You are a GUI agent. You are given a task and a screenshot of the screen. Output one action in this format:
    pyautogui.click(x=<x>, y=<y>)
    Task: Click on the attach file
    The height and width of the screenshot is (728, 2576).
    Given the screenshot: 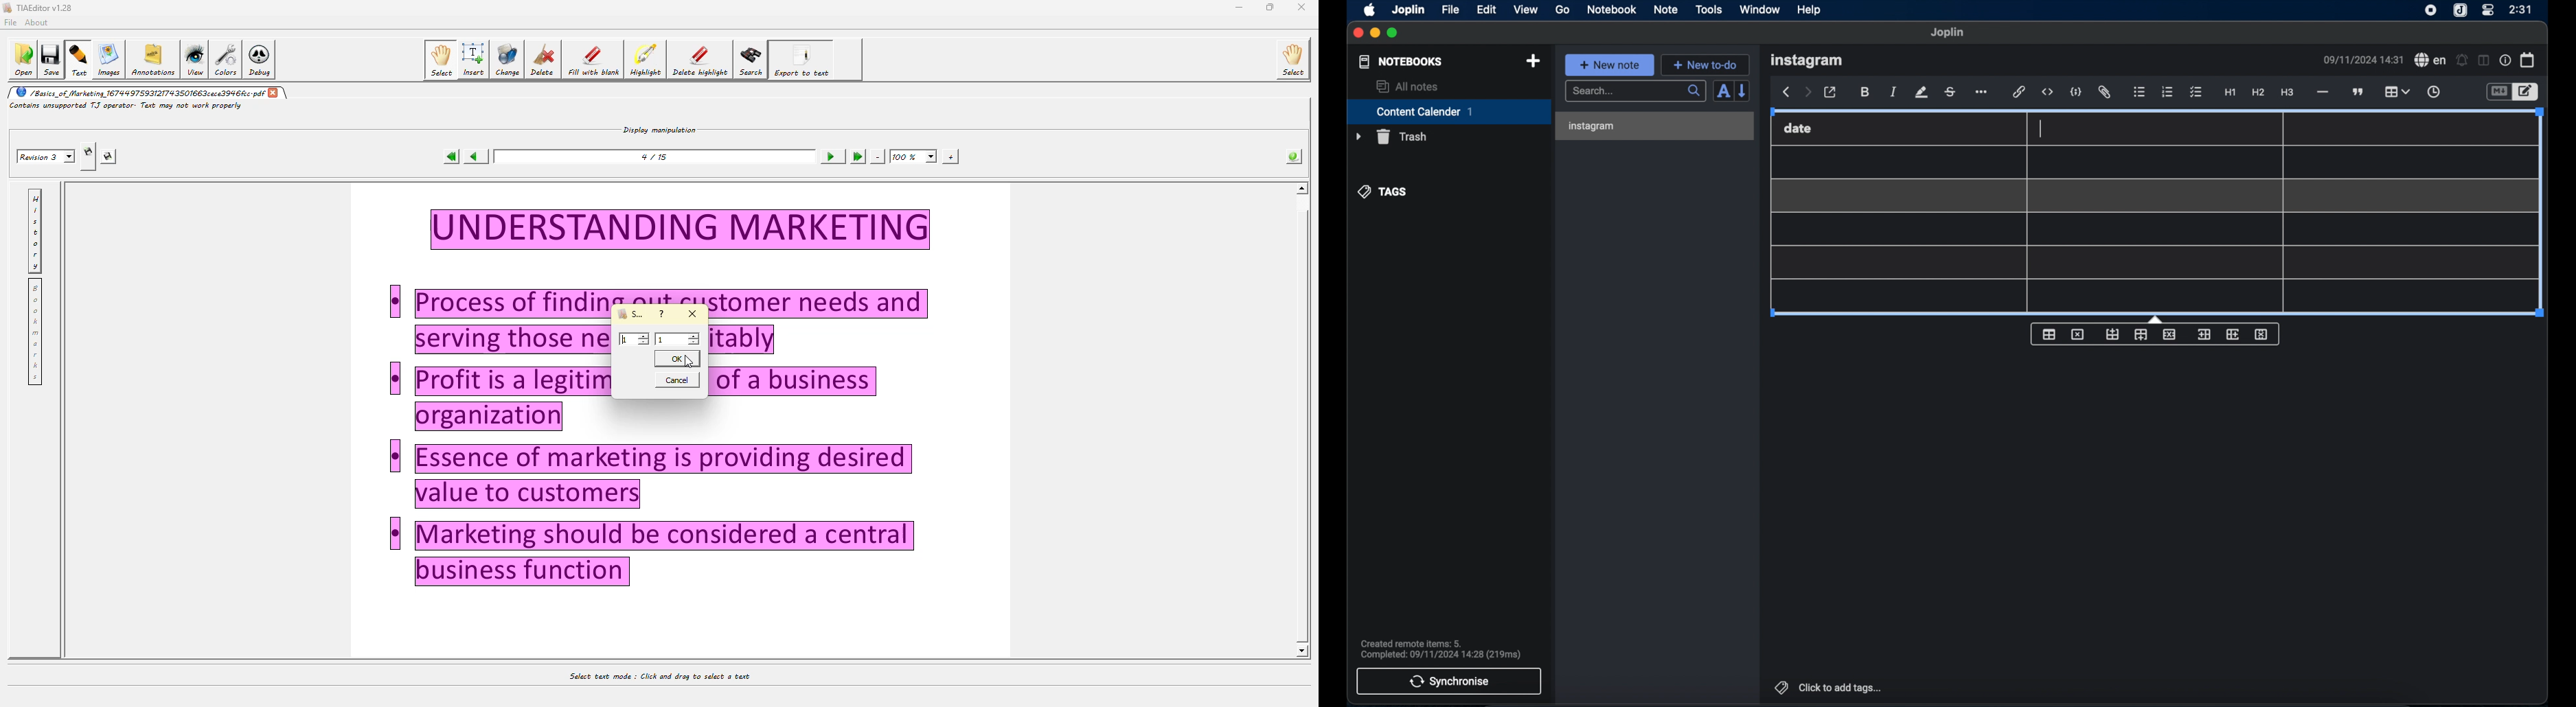 What is the action you would take?
    pyautogui.click(x=2106, y=92)
    